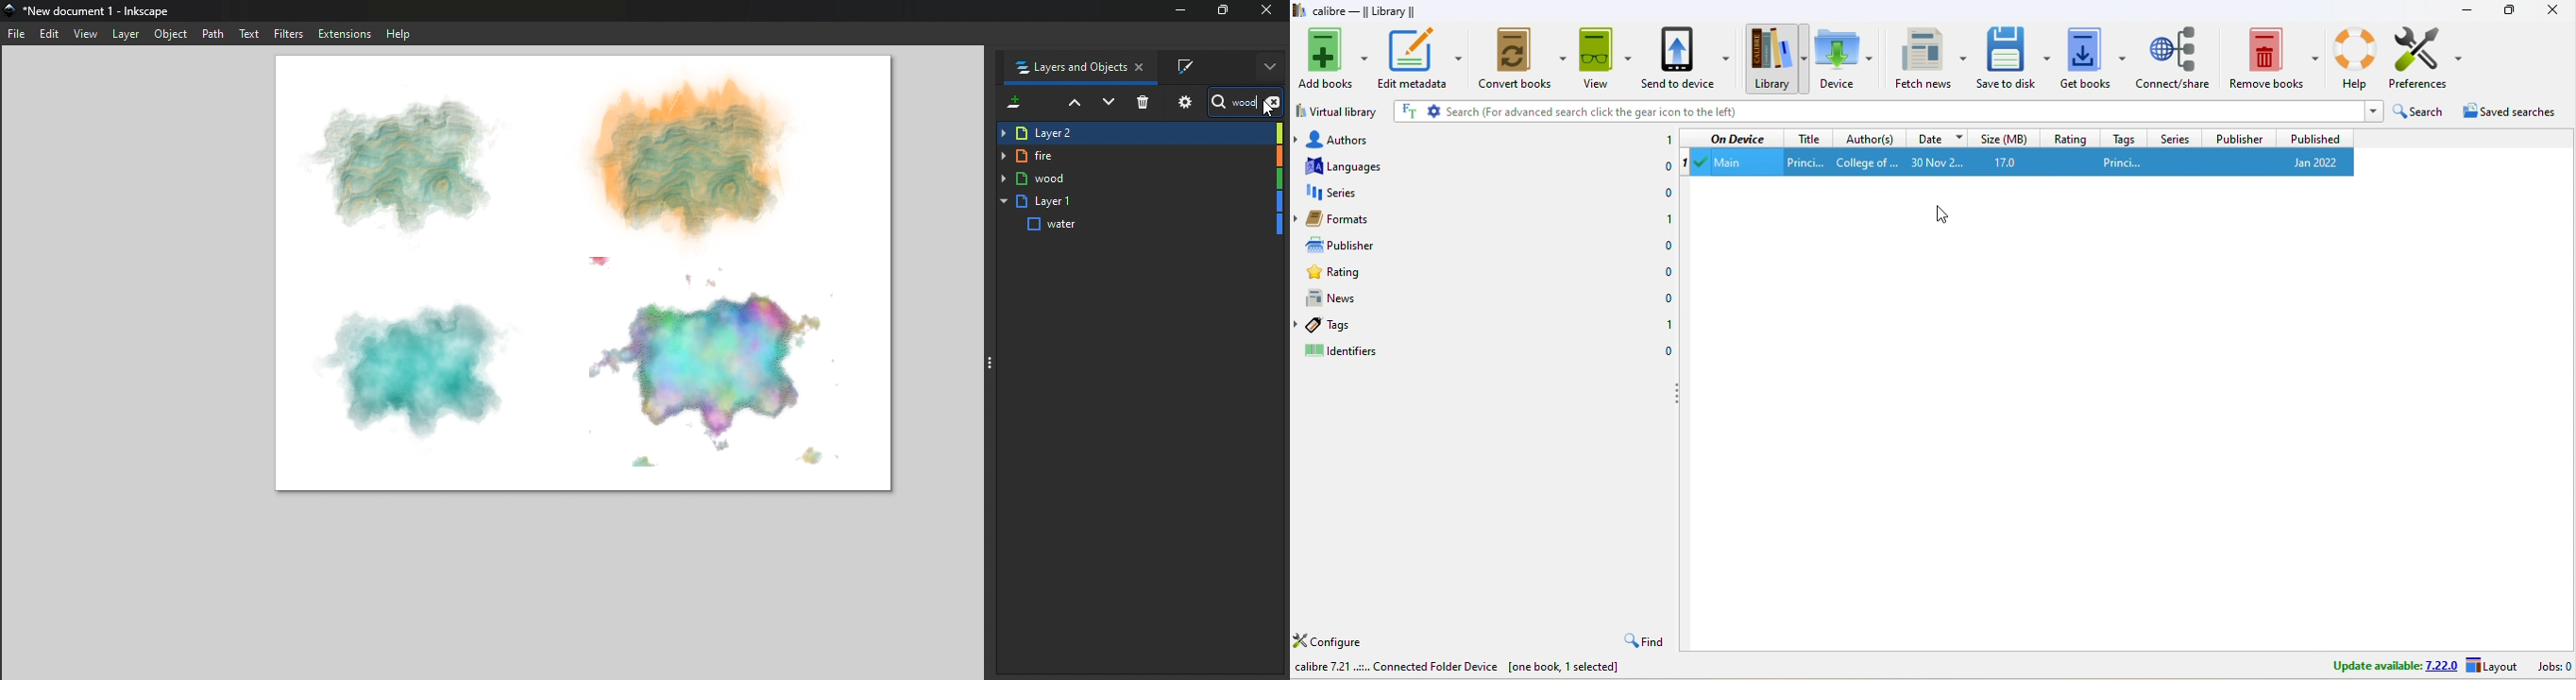  I want to click on Layer 1, so click(1141, 202).